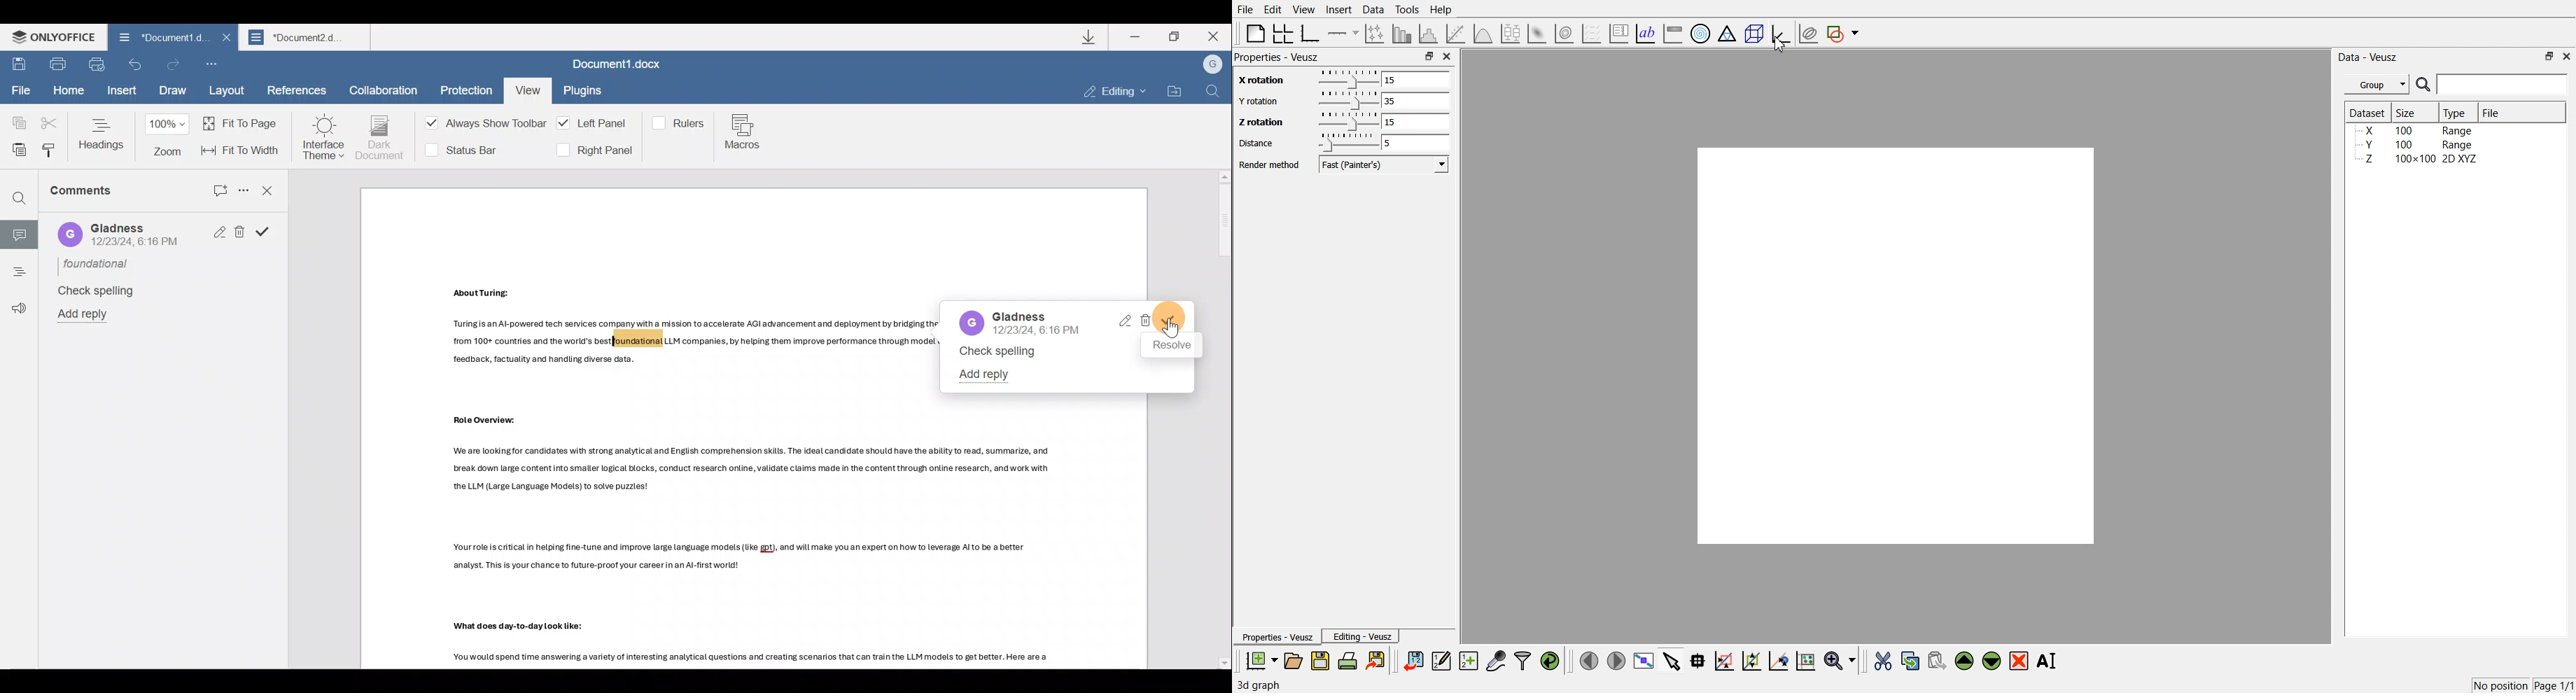  I want to click on Properties - Veusz, so click(1276, 636).